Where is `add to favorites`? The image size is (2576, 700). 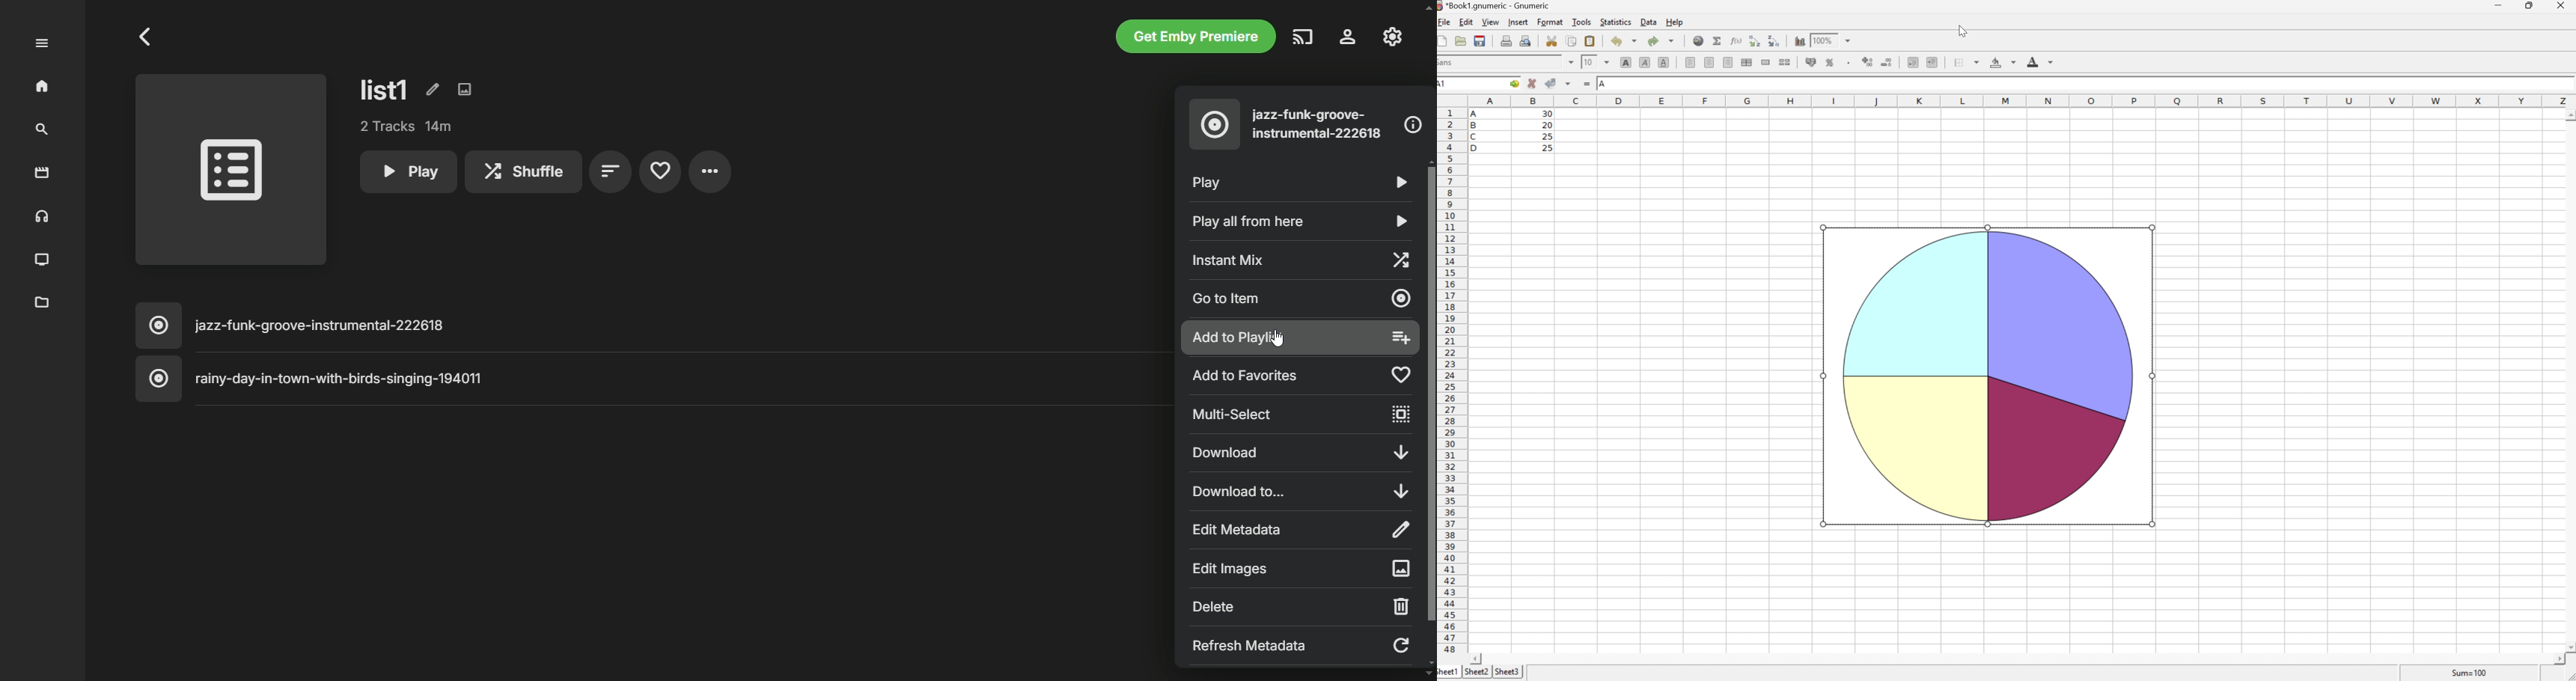 add to favorites is located at coordinates (1301, 376).